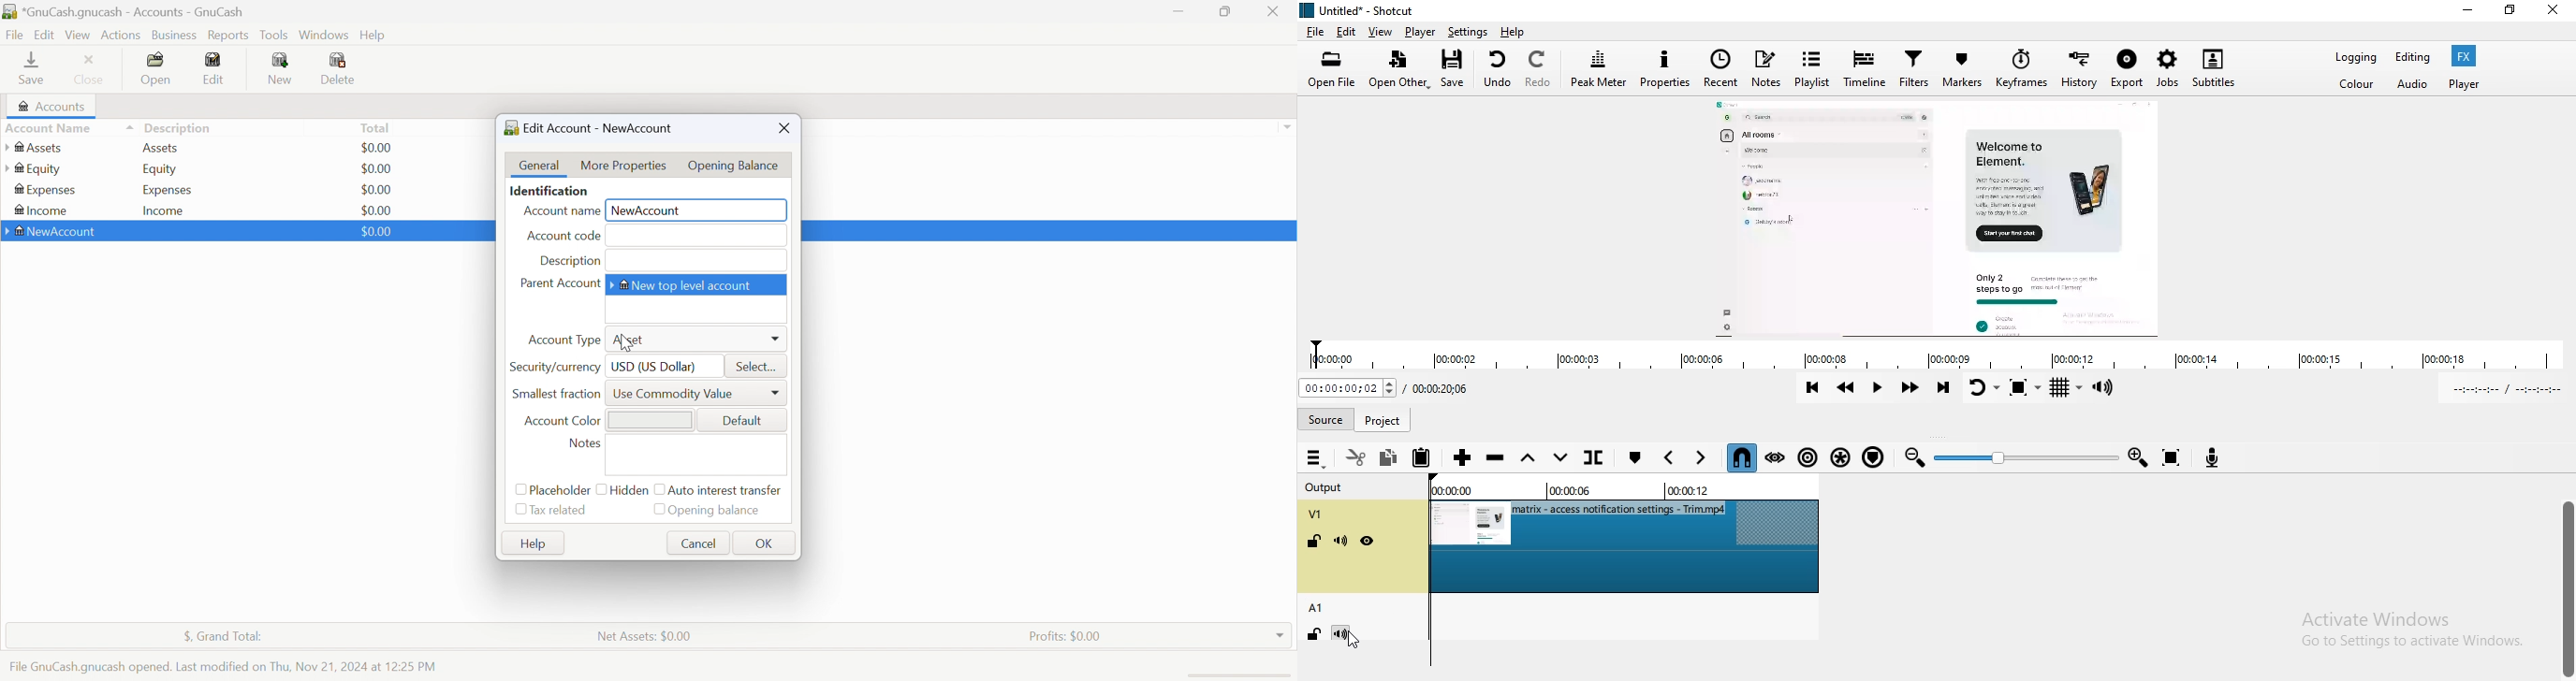 Image resolution: width=2576 pixels, height=700 pixels. I want to click on View, so click(1382, 31).